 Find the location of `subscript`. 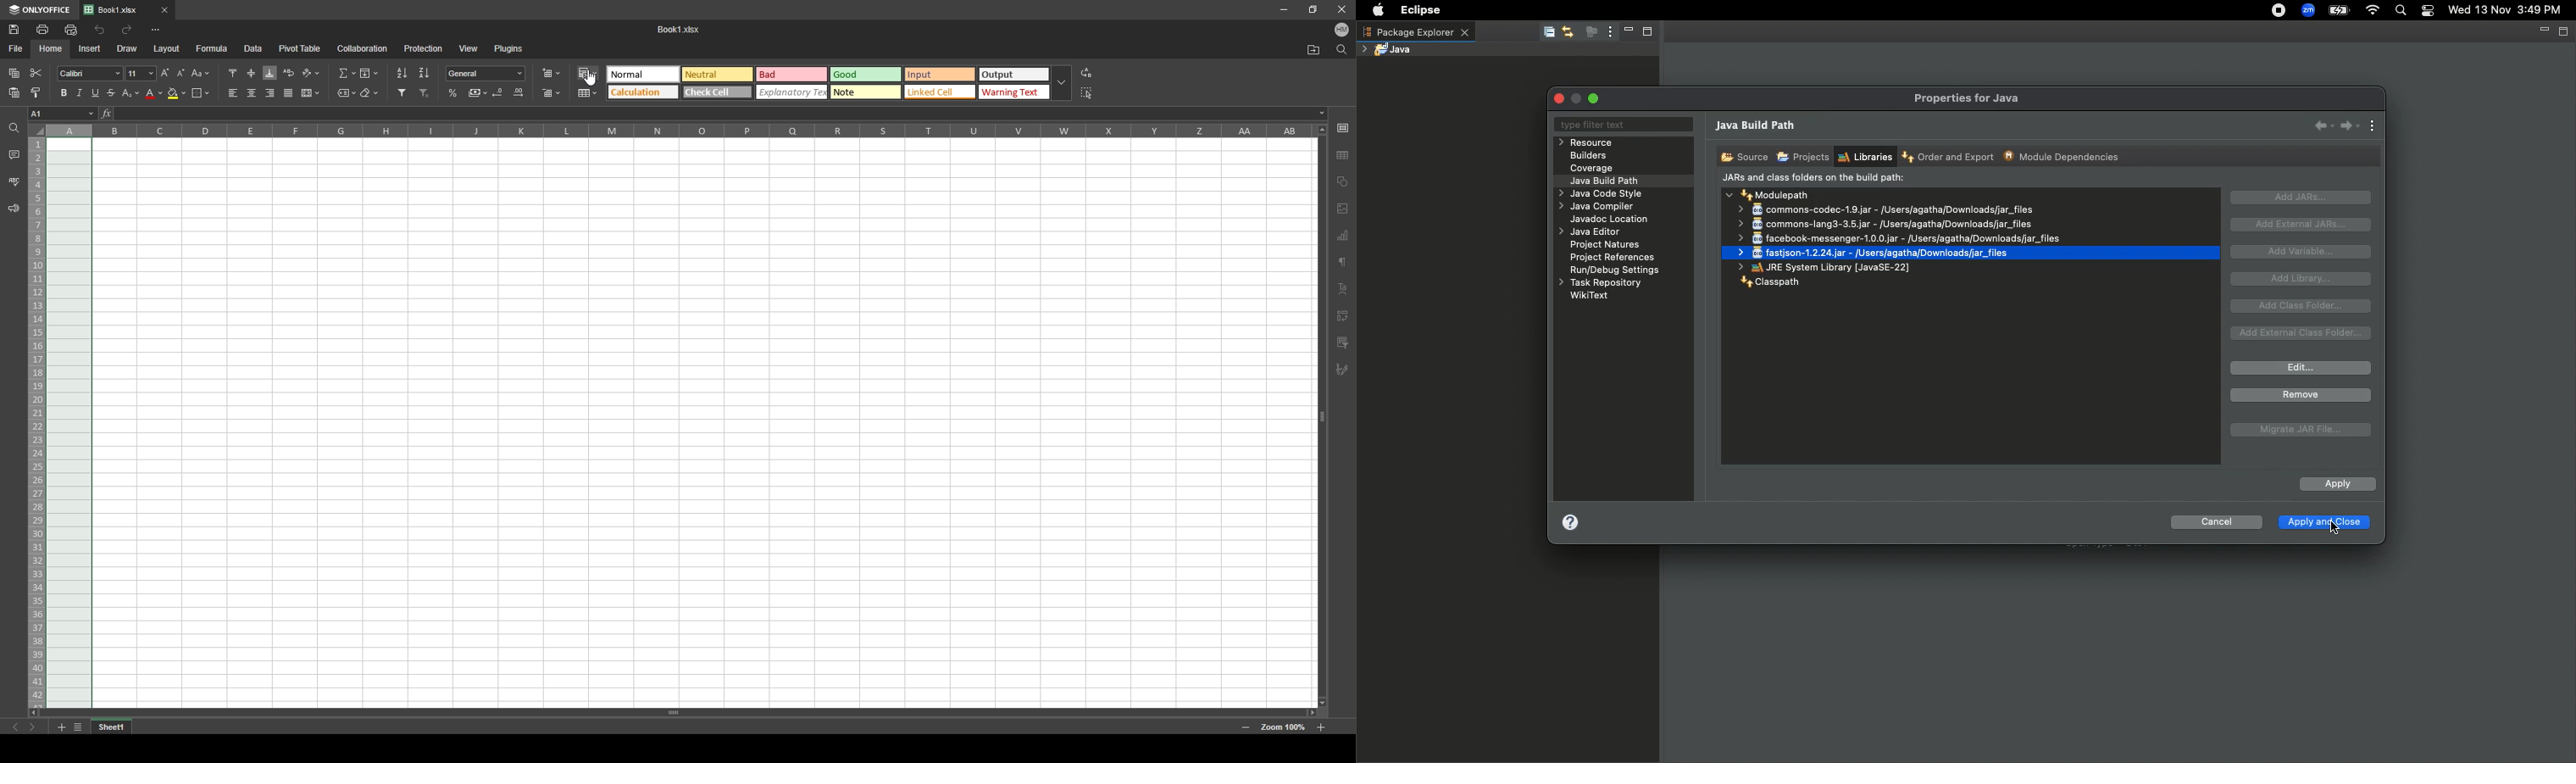

subscript is located at coordinates (131, 93).